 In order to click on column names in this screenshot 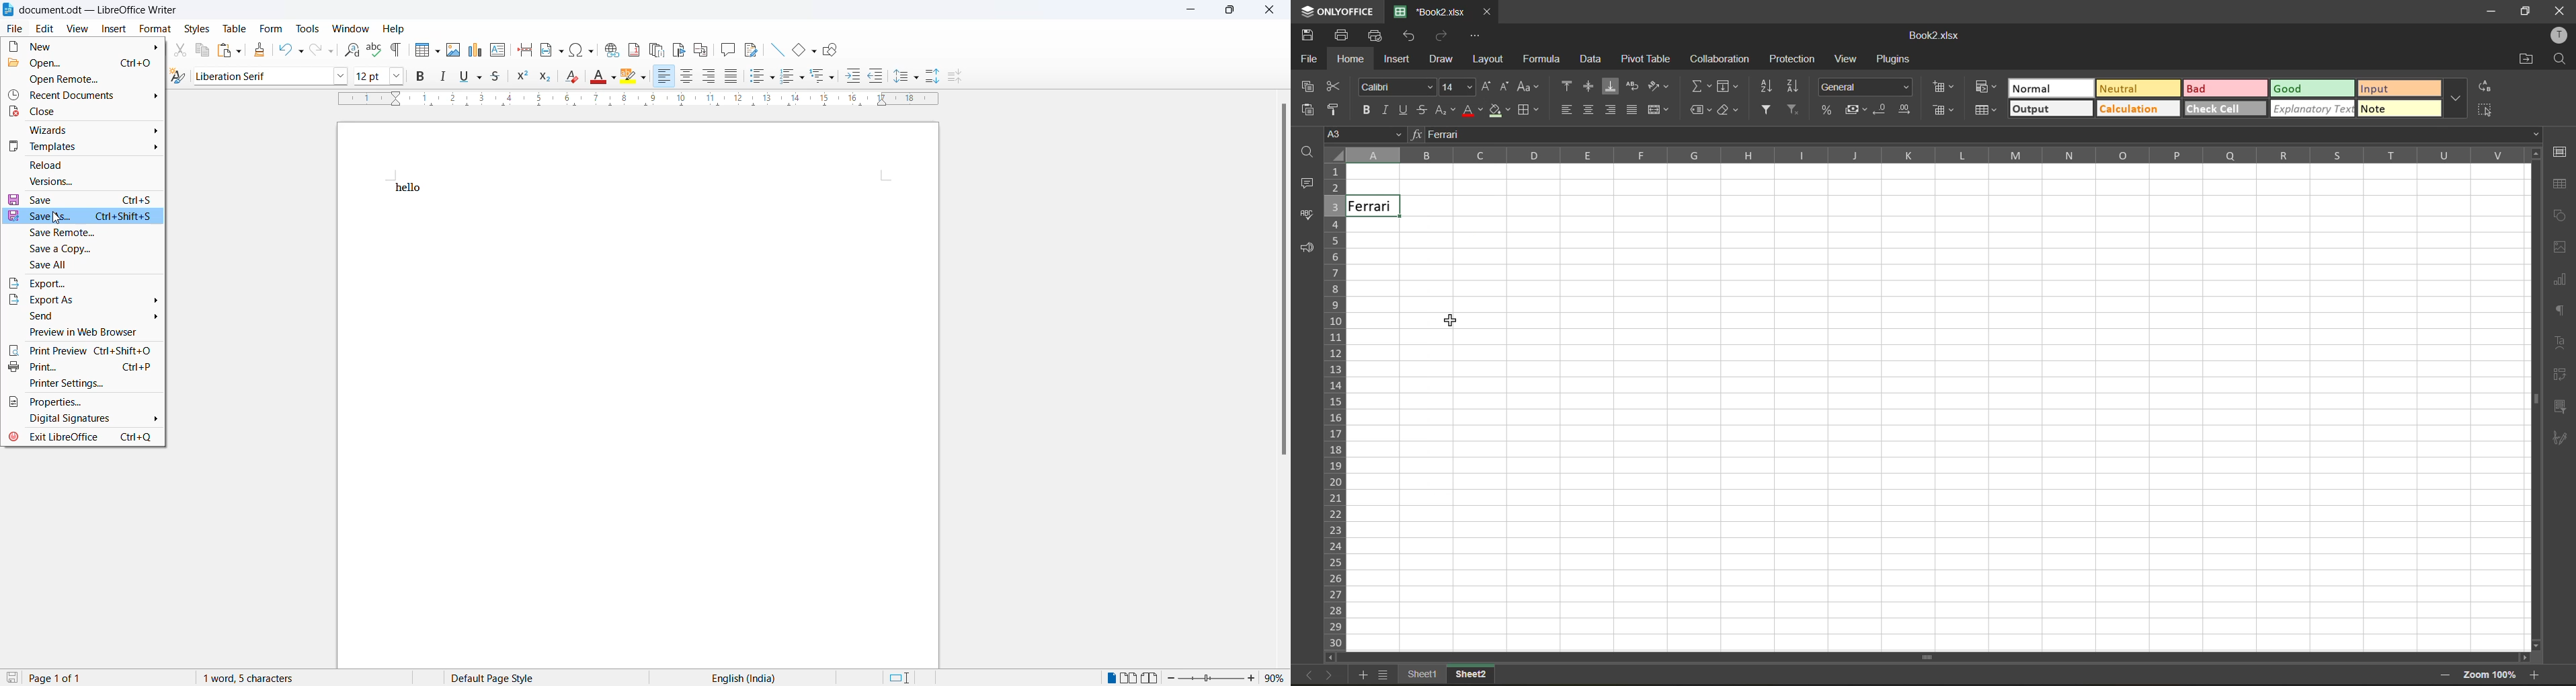, I will do `click(1931, 156)`.